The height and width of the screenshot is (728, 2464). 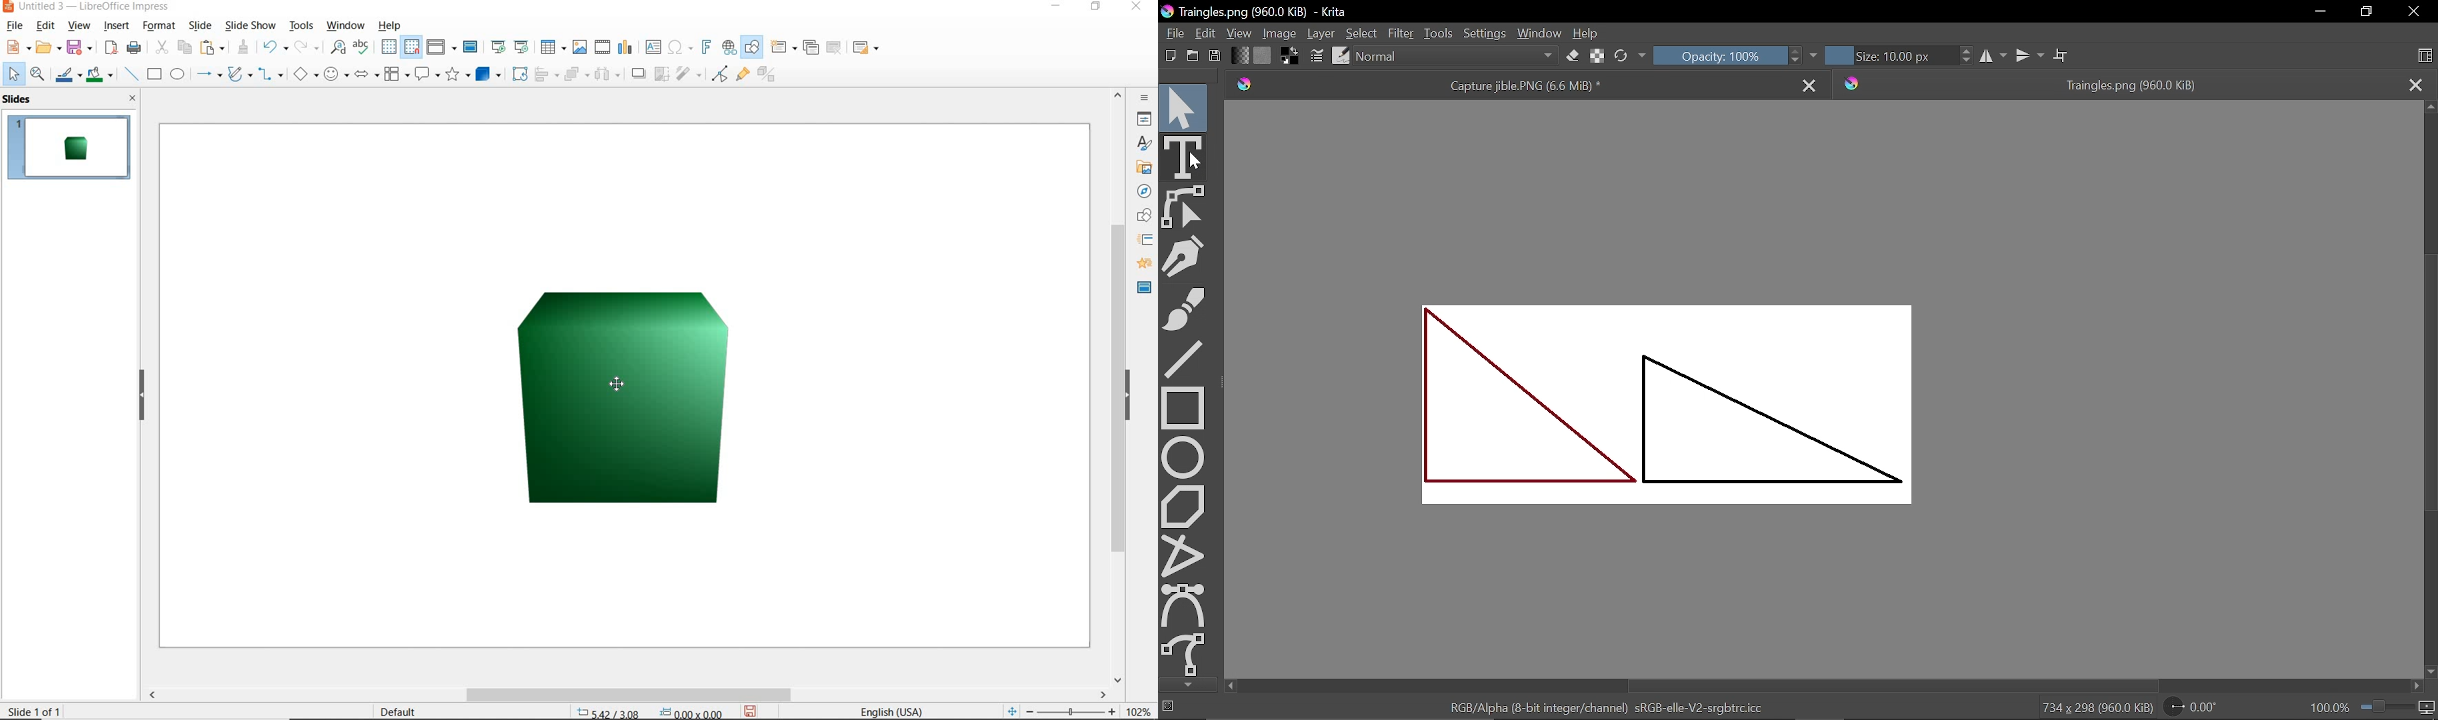 I want to click on lines and arrows, so click(x=209, y=74).